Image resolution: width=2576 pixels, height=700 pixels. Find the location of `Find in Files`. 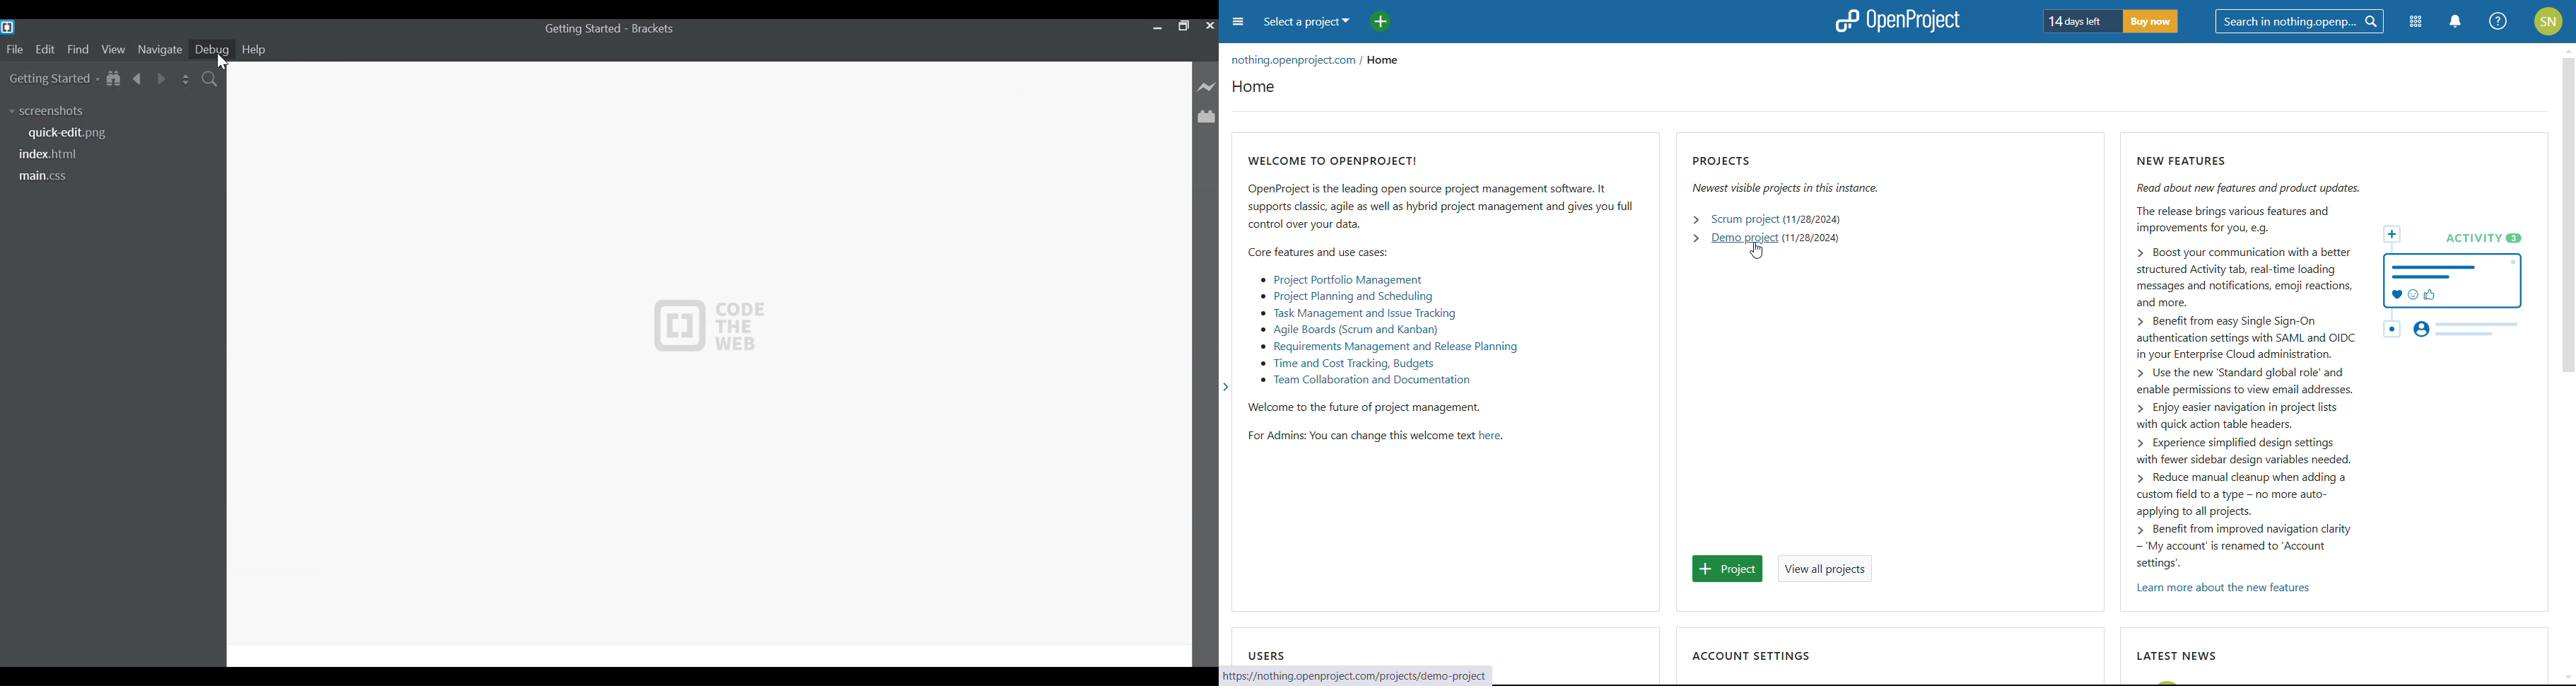

Find in Files is located at coordinates (211, 78).